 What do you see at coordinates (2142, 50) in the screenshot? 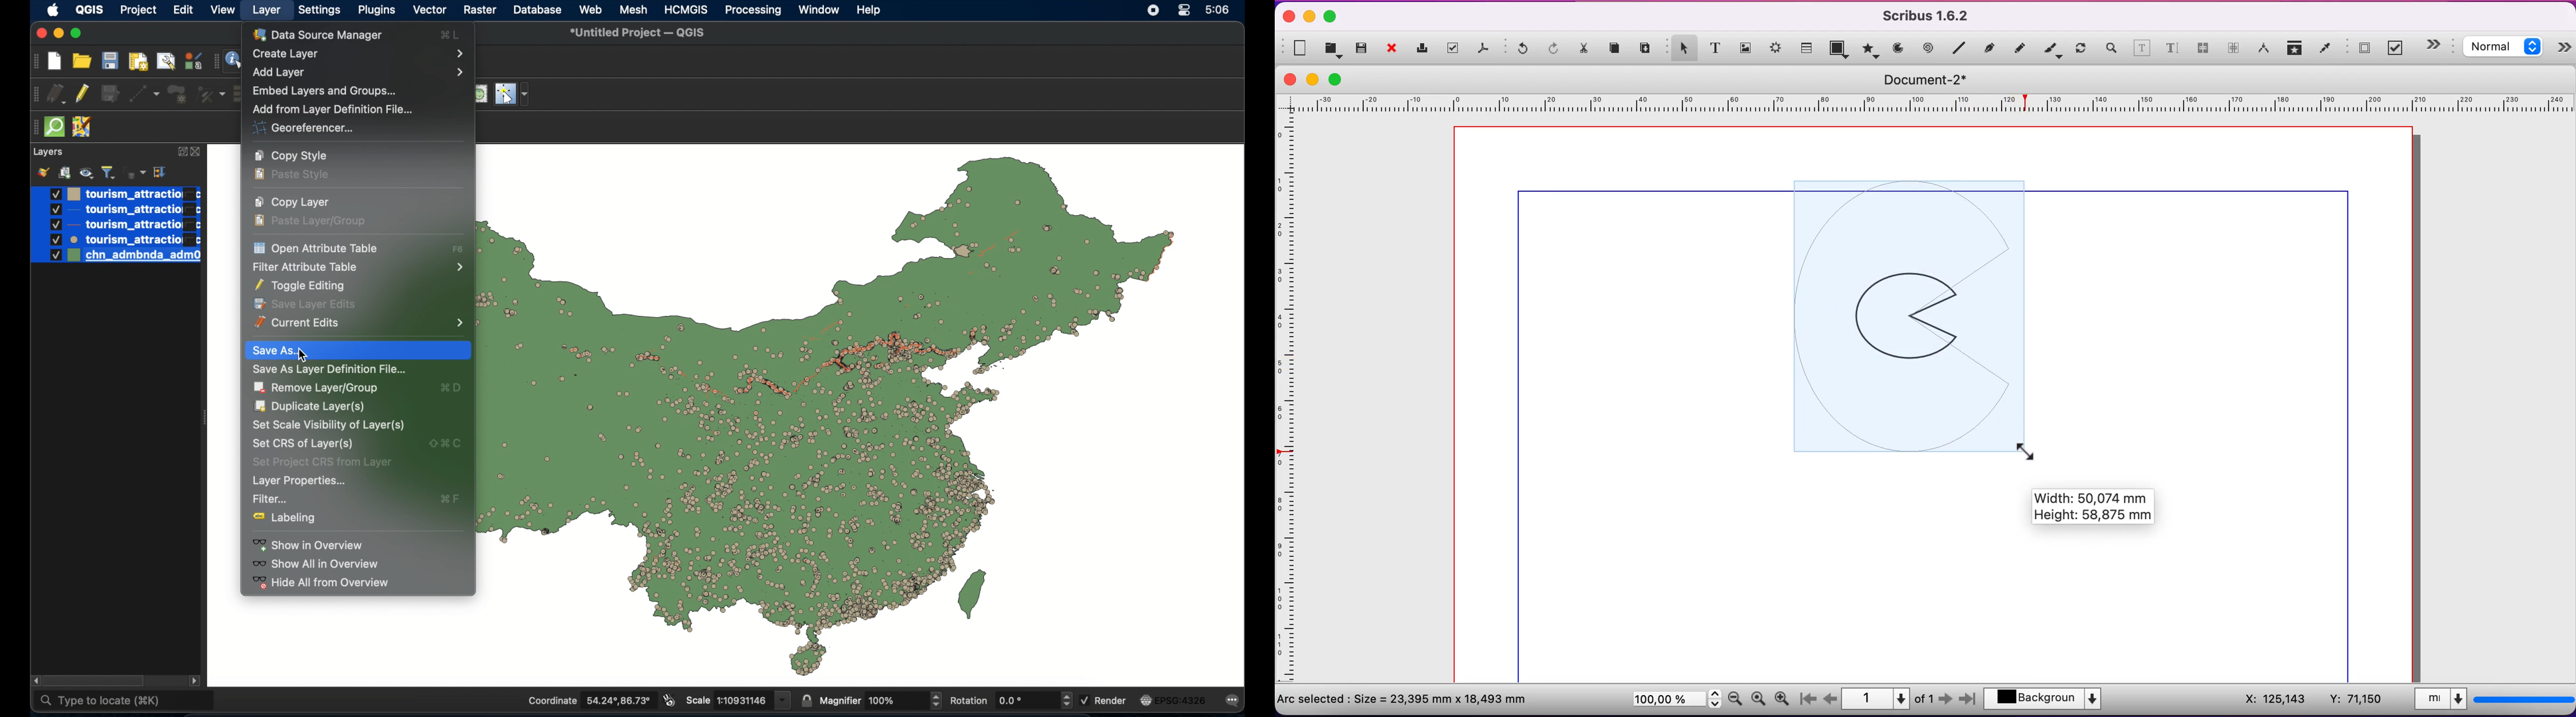
I see `edit contents of a frame` at bounding box center [2142, 50].